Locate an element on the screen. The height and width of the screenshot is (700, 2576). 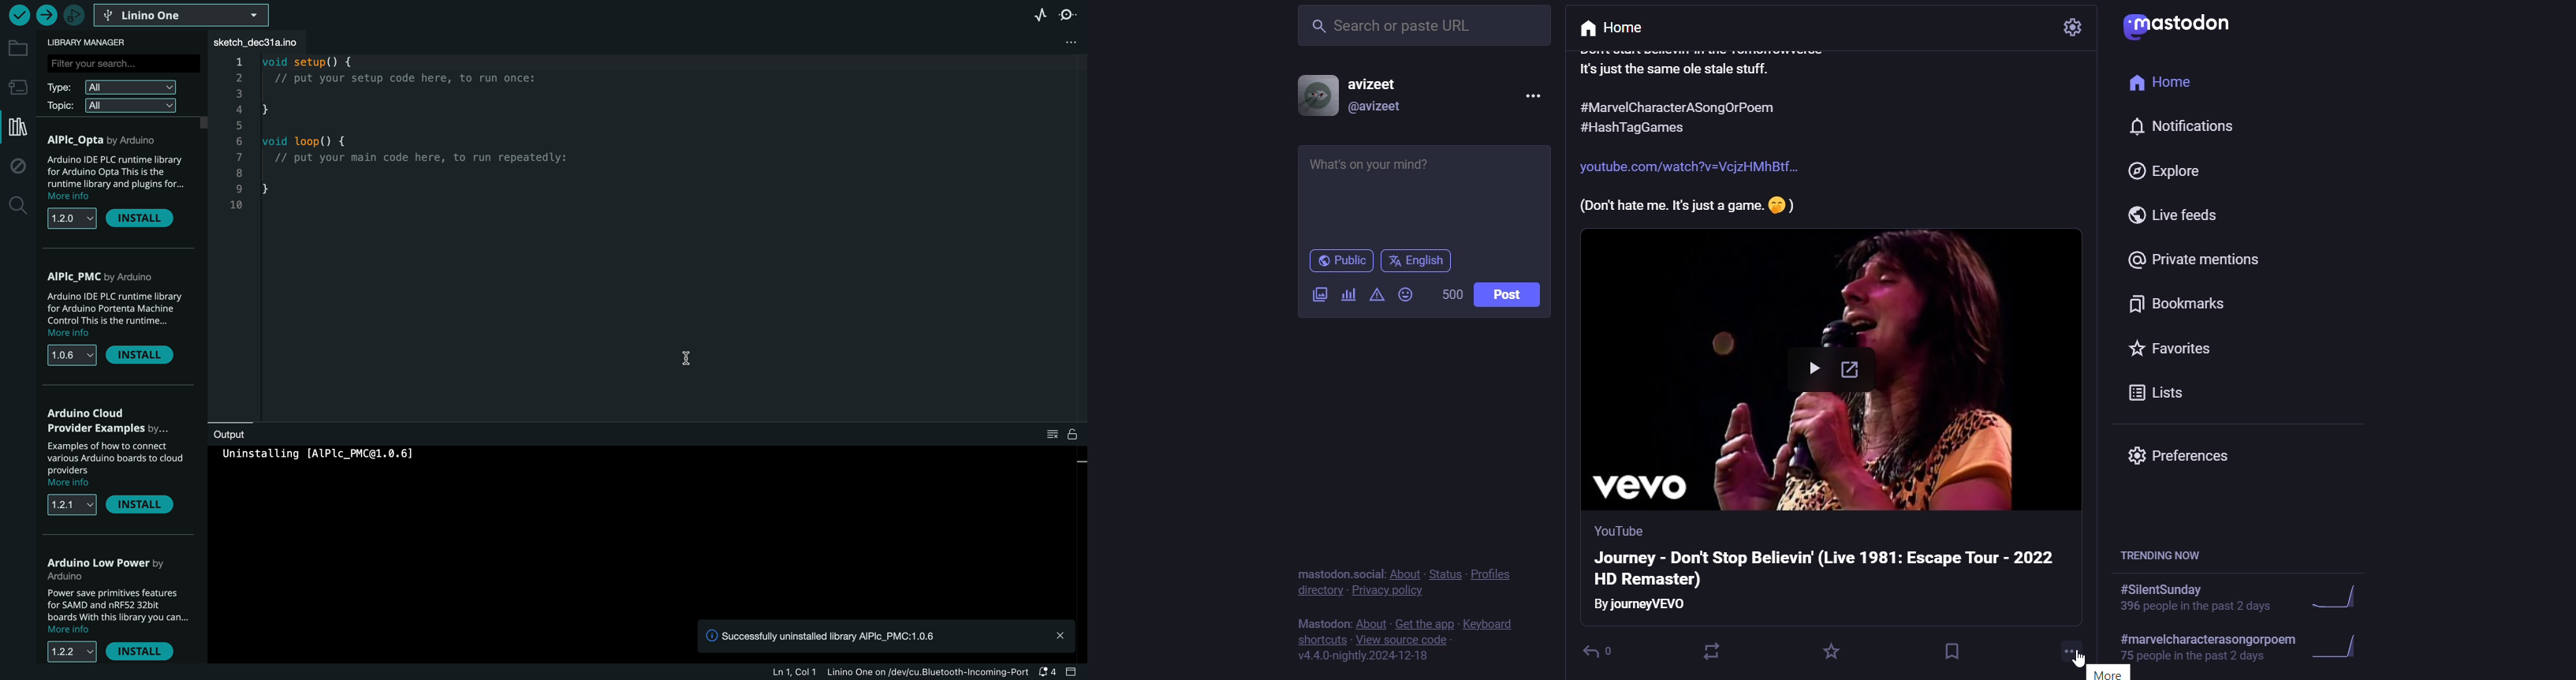
search bar is located at coordinates (122, 65).